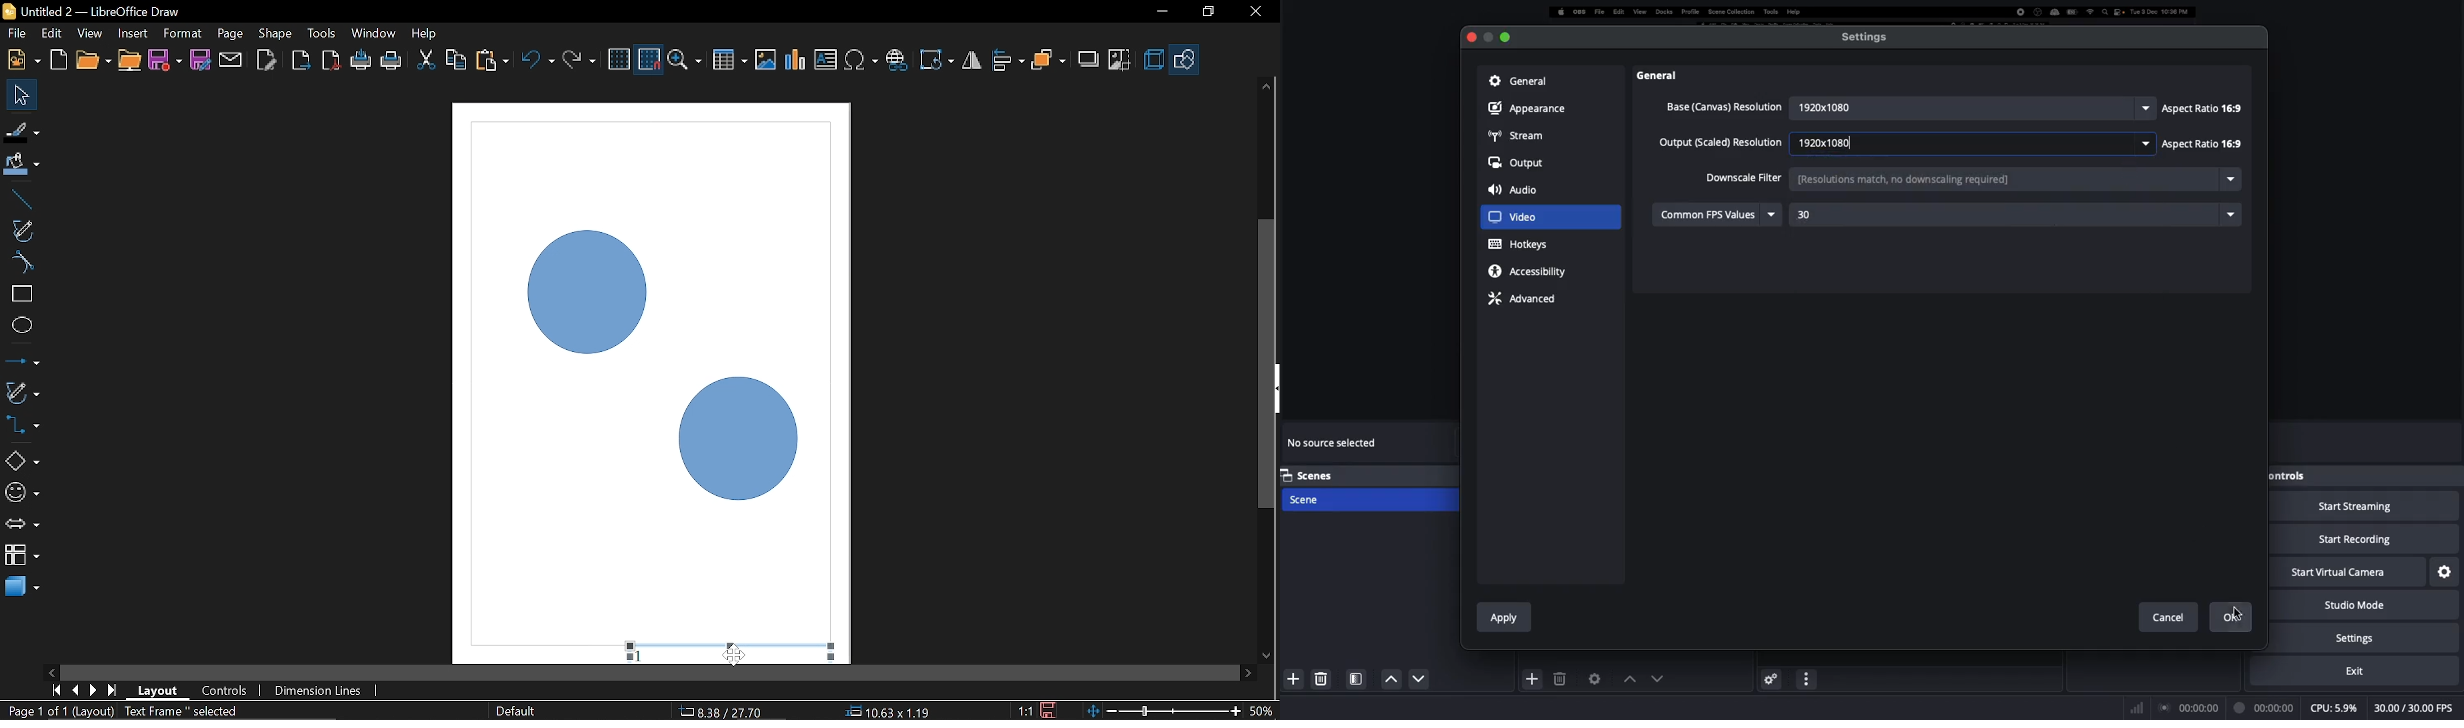  I want to click on 30, so click(1852, 216).